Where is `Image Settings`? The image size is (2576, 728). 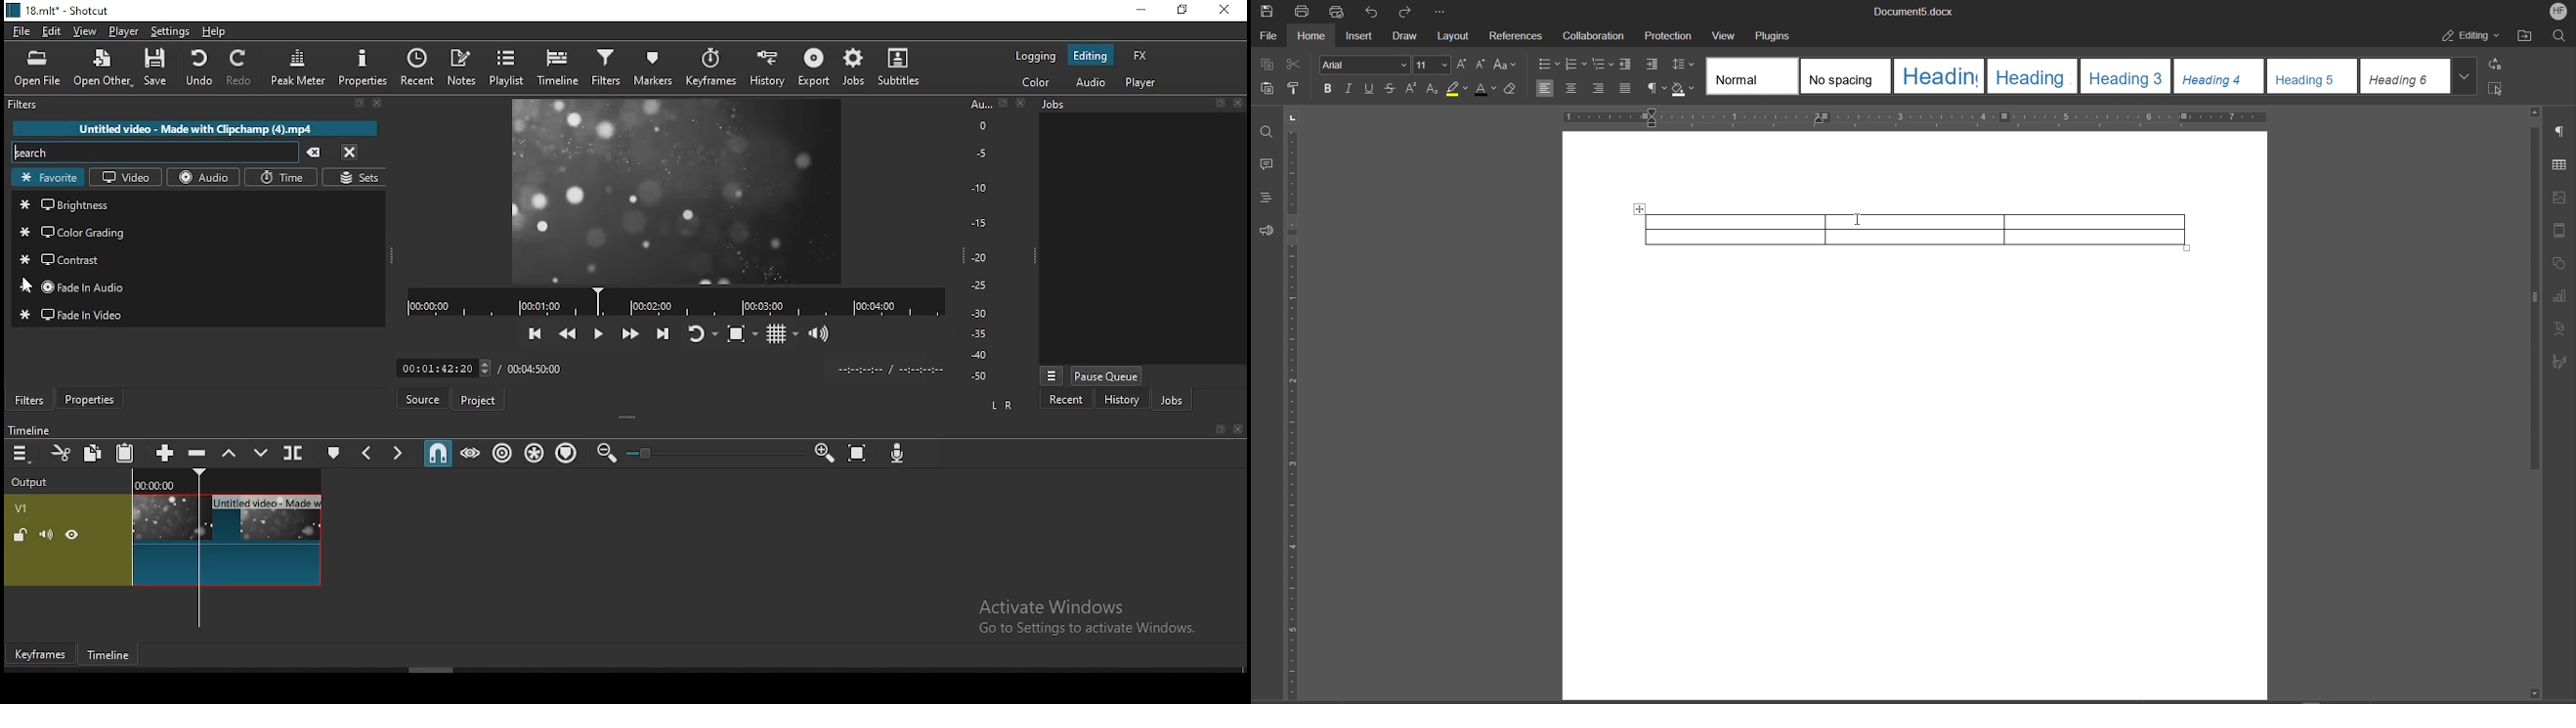 Image Settings is located at coordinates (2561, 194).